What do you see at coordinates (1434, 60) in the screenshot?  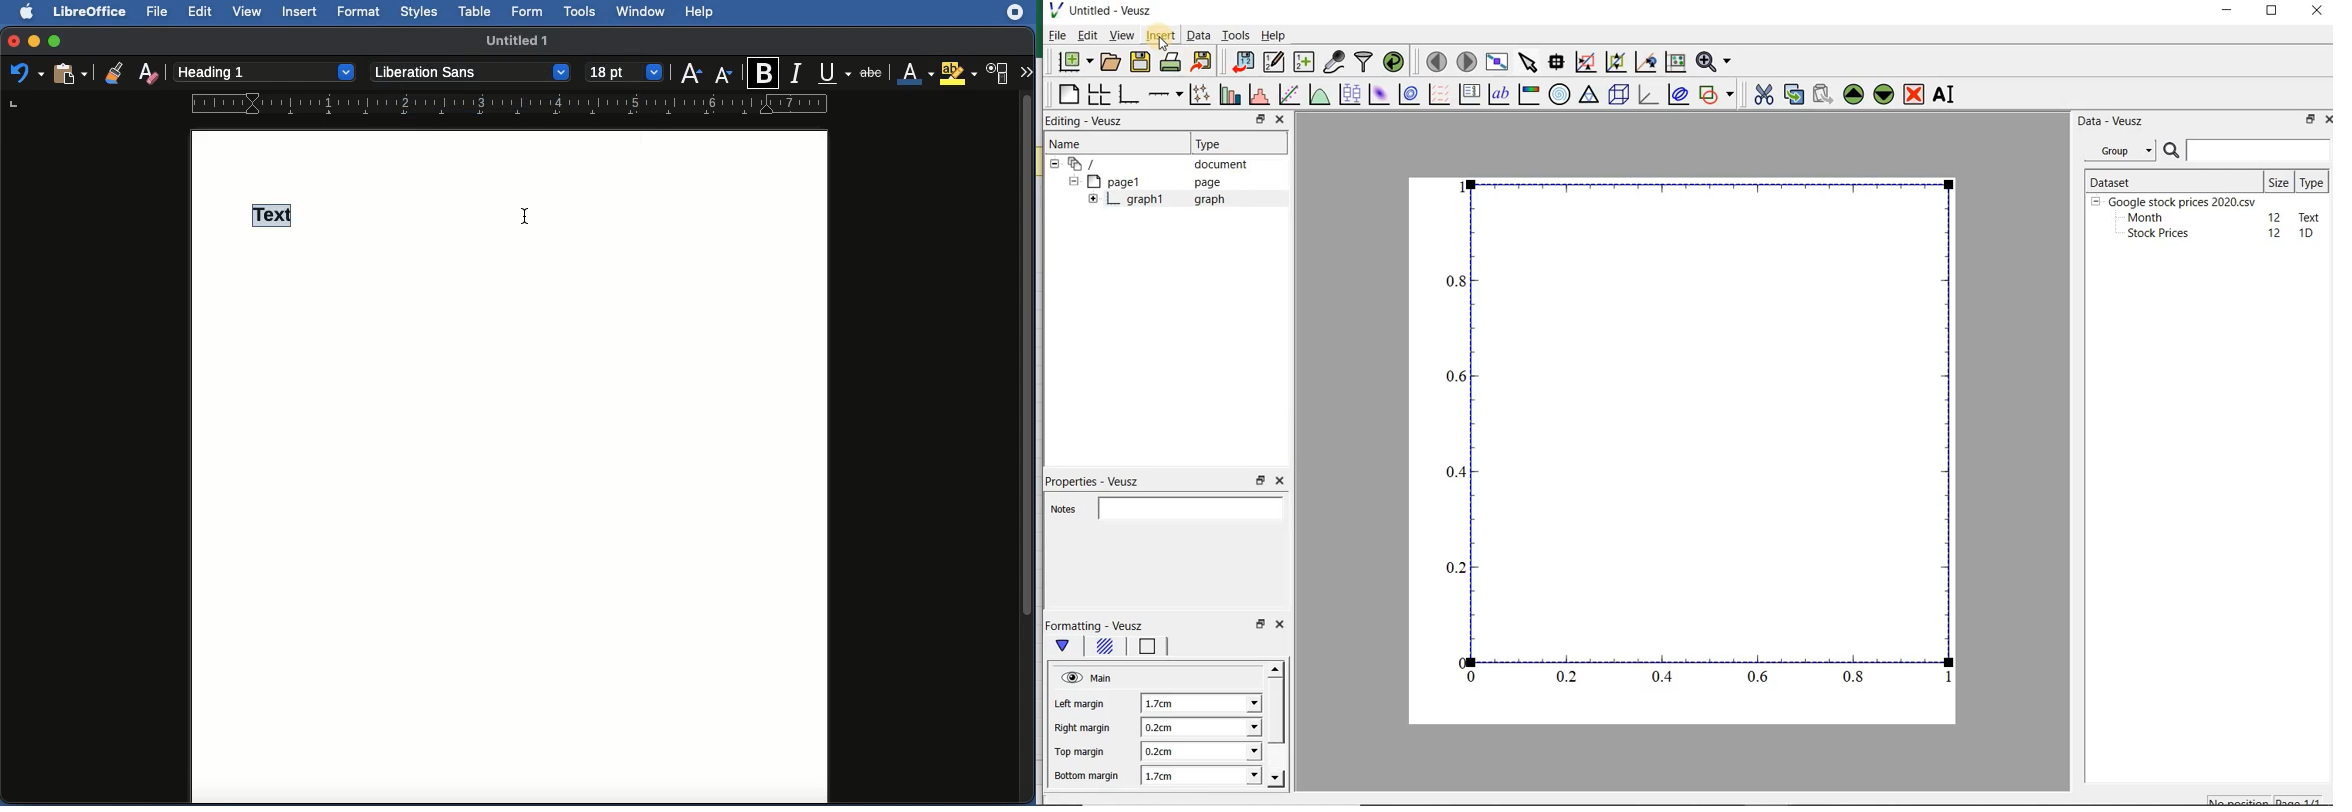 I see `move to the previous page` at bounding box center [1434, 60].